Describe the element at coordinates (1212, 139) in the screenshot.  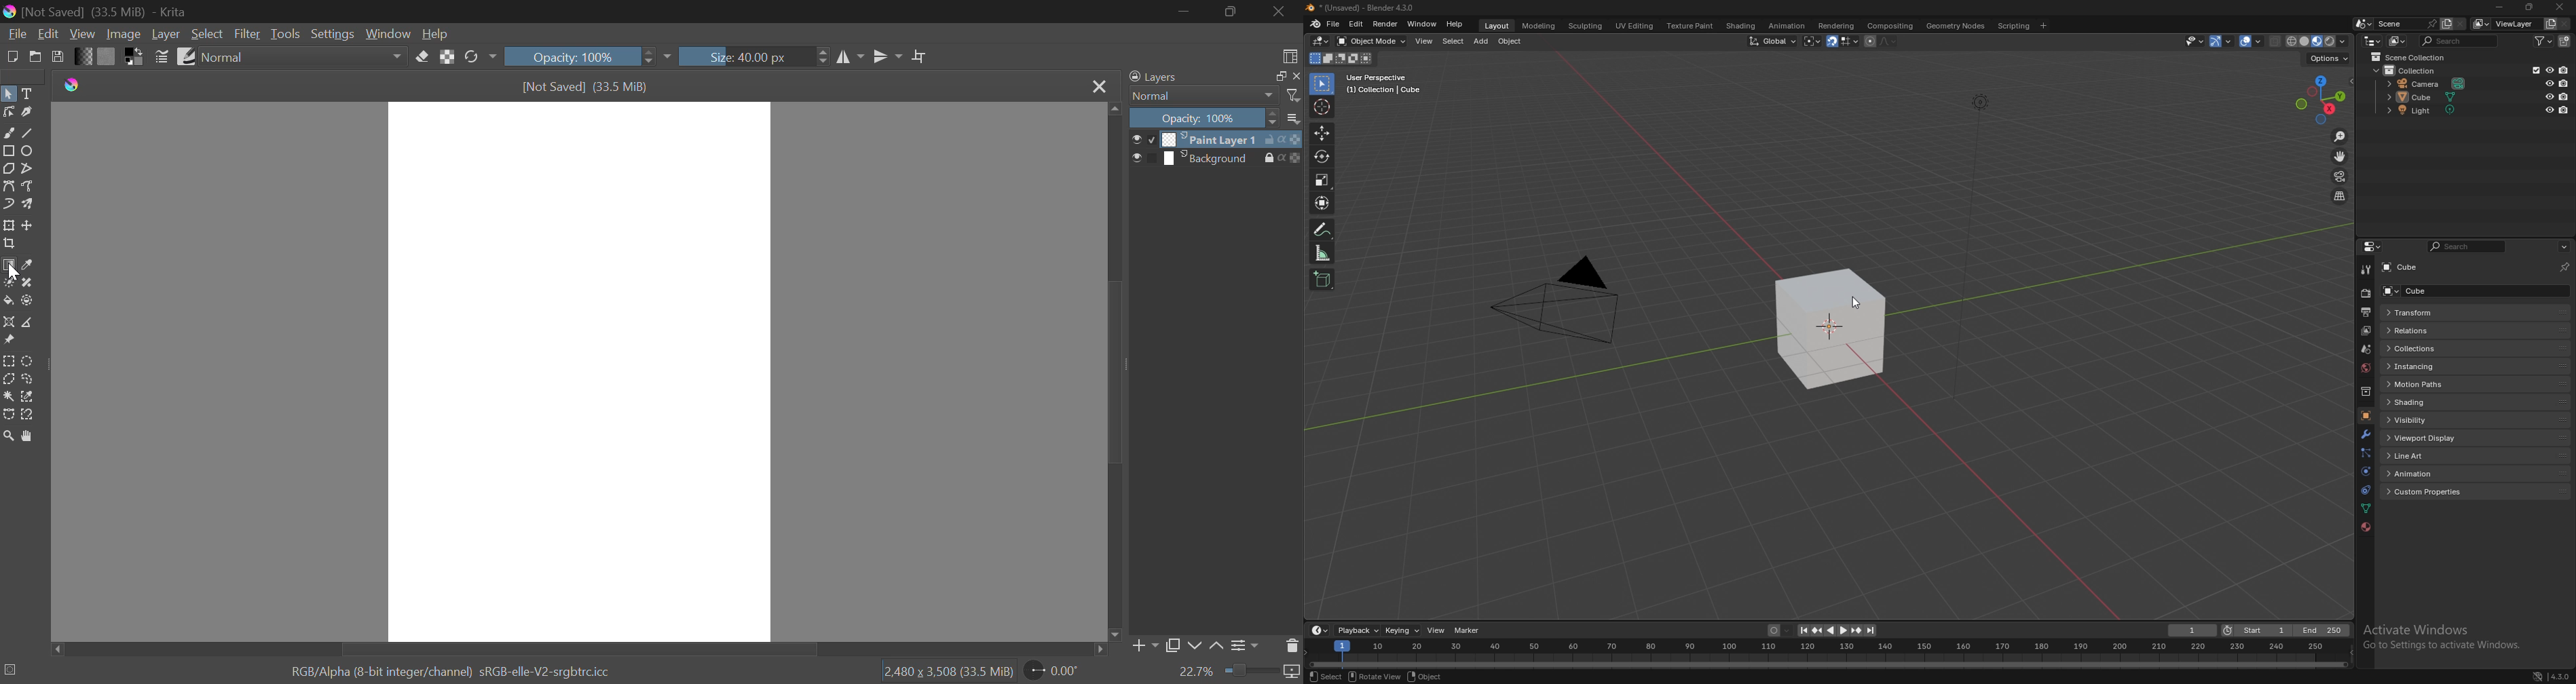
I see `Paint Layer 1` at that location.